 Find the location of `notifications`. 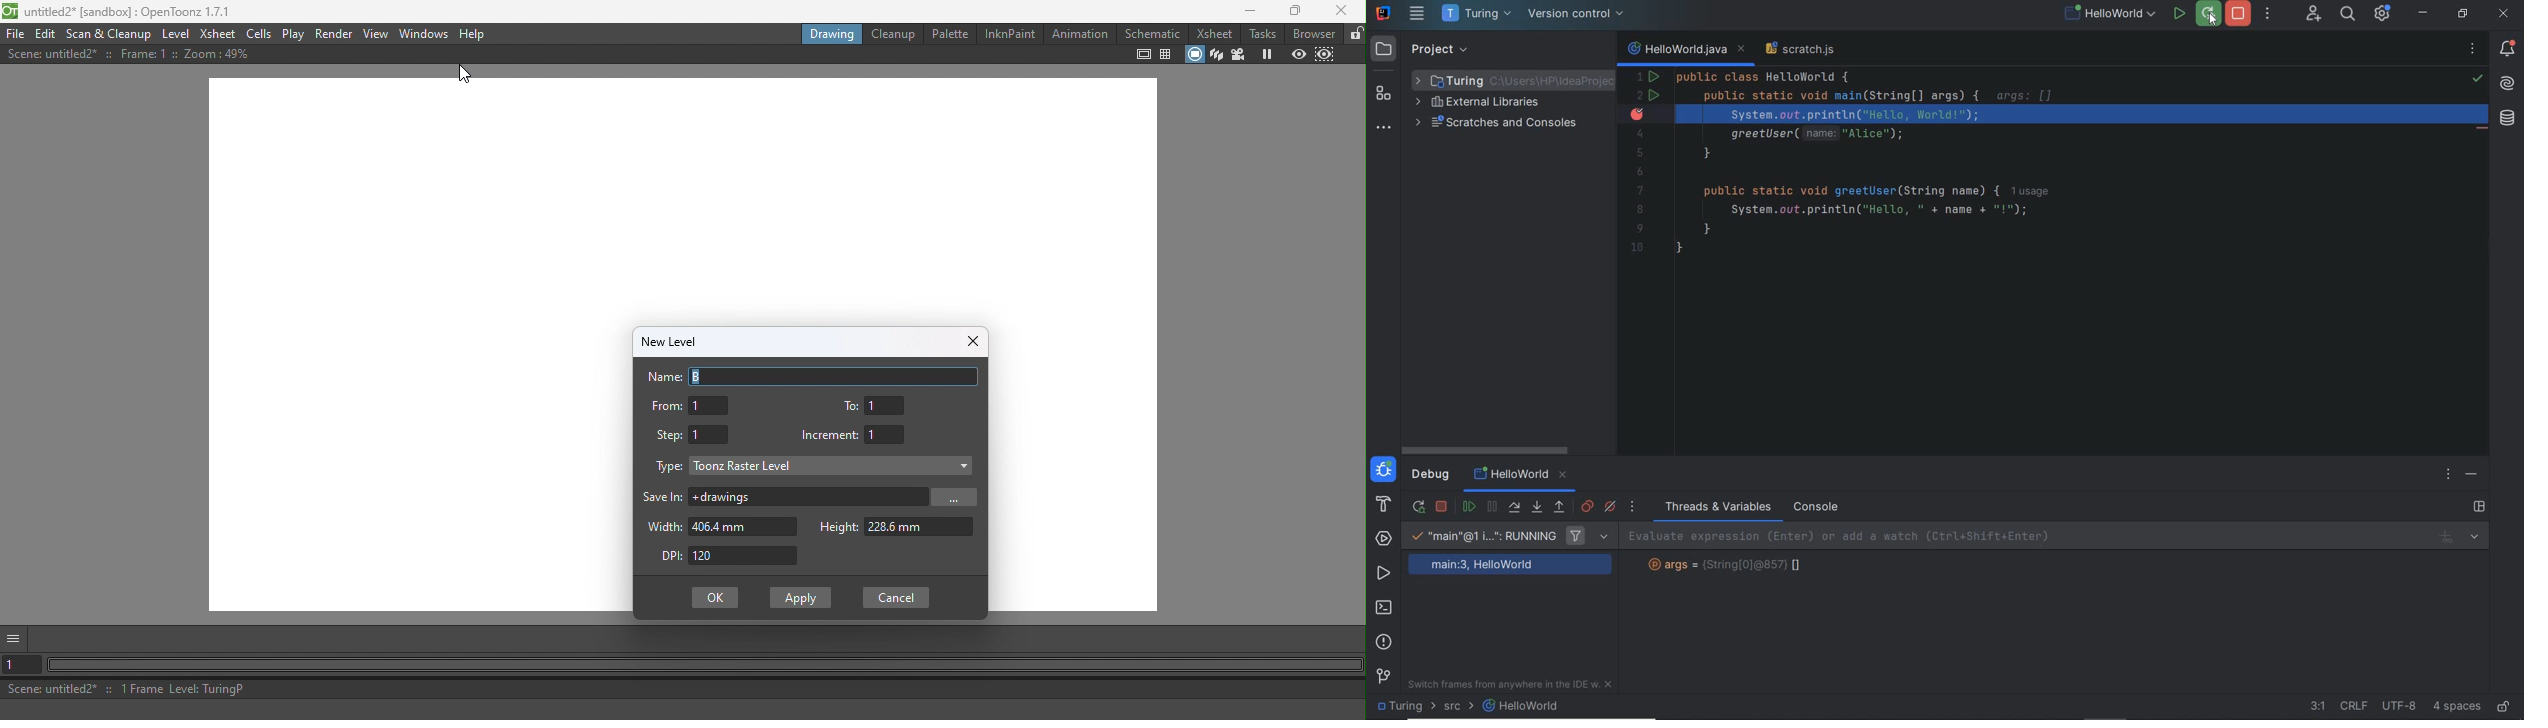

notifications is located at coordinates (2509, 48).